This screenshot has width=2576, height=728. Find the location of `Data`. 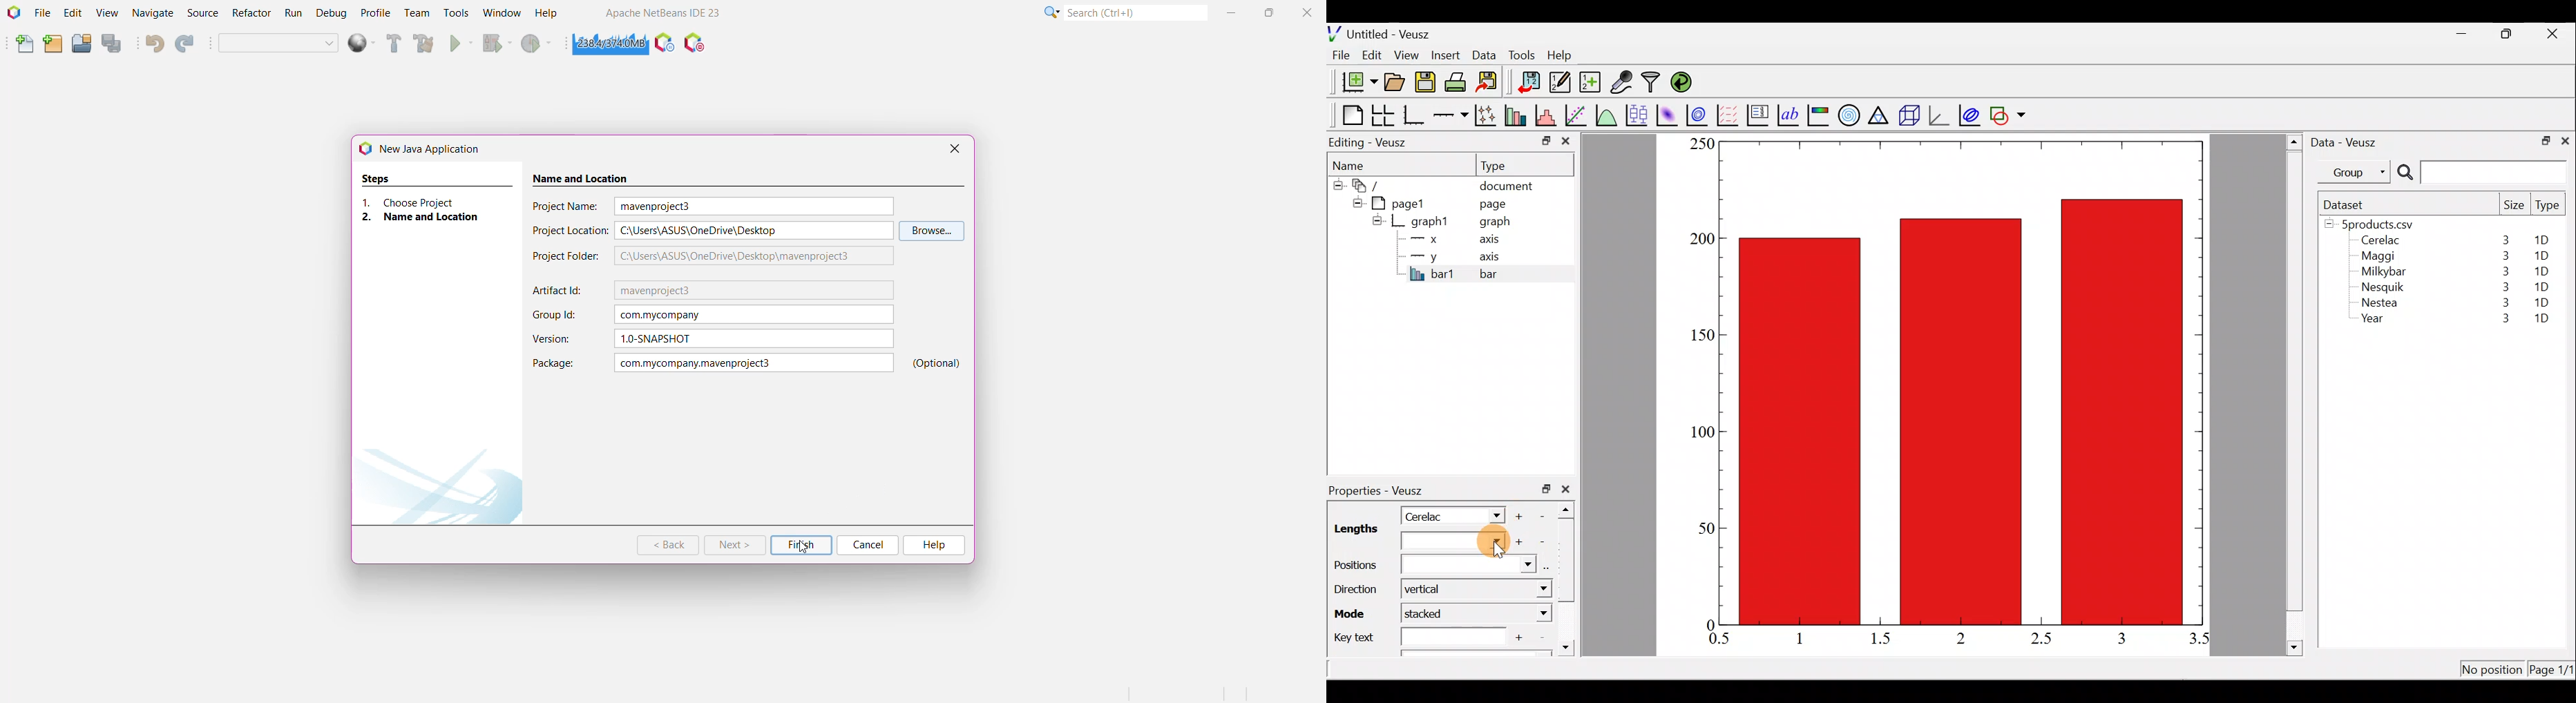

Data is located at coordinates (1484, 54).